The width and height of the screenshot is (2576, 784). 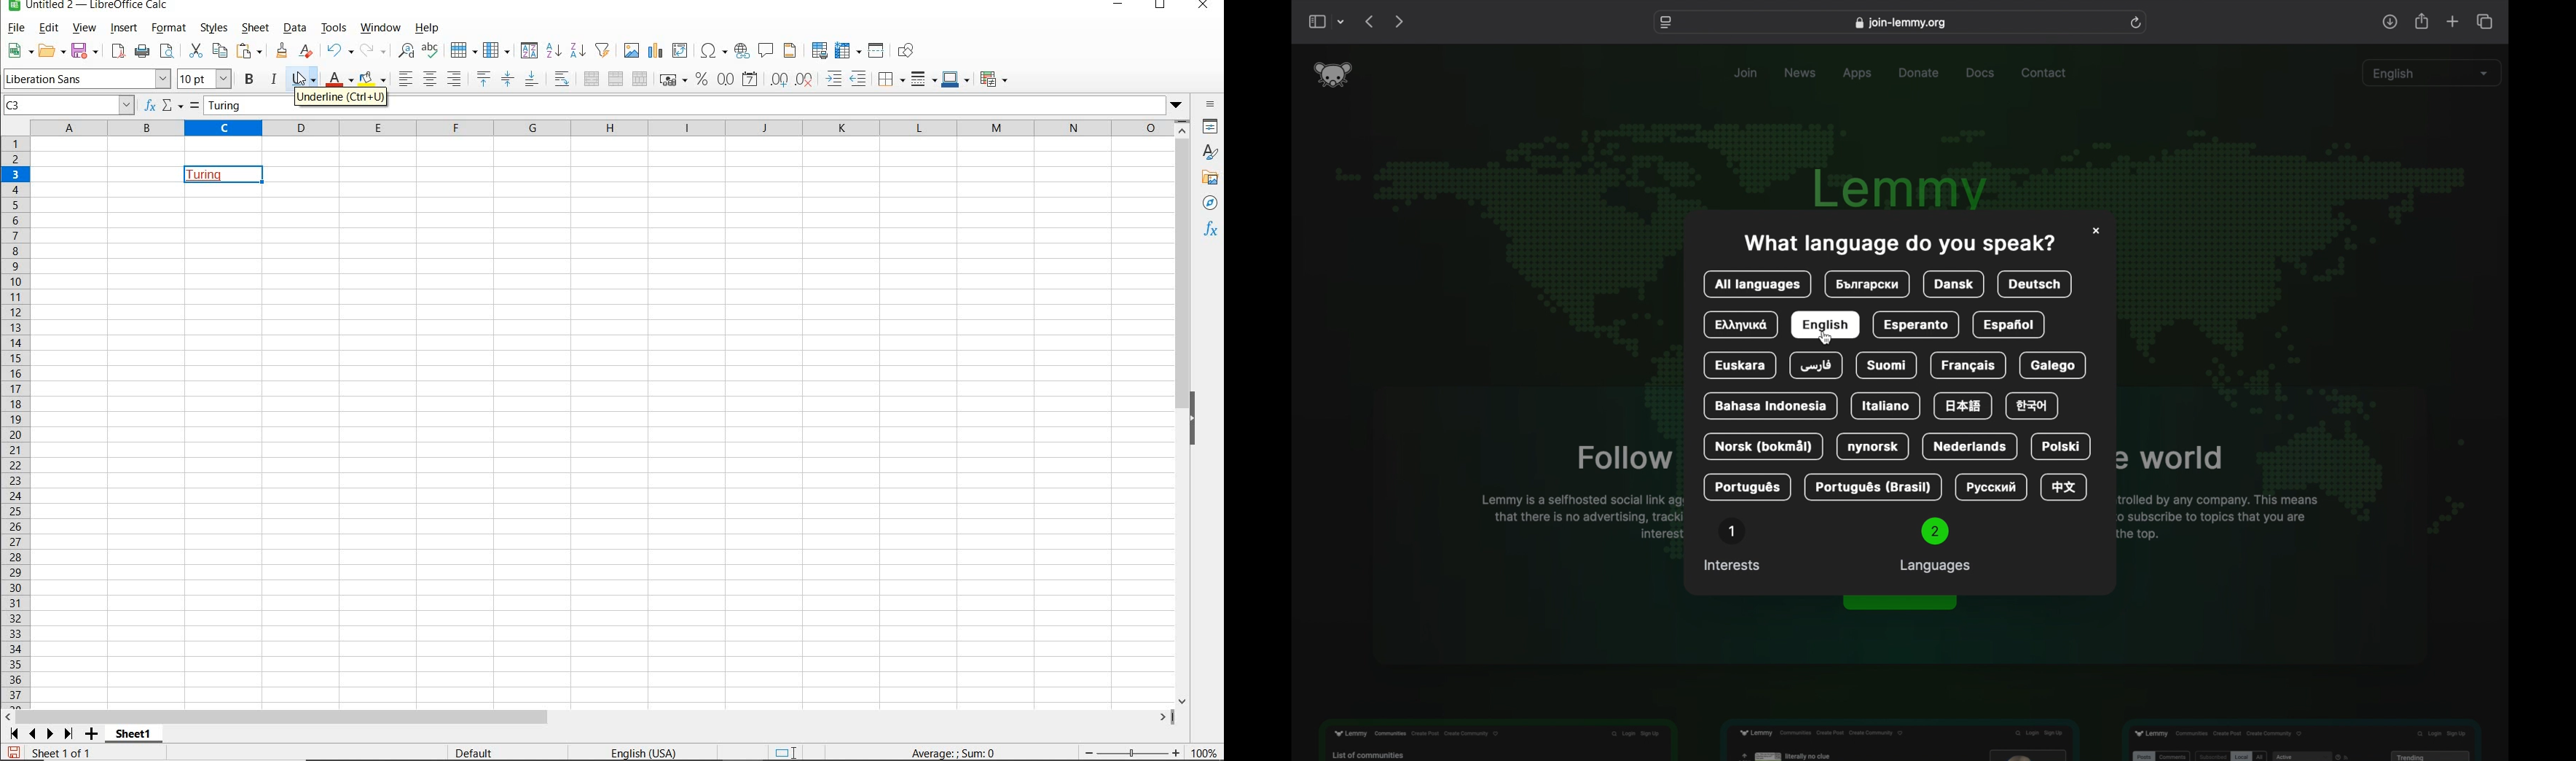 I want to click on MERGE AND CENTER OR UNMERGE, so click(x=592, y=79).